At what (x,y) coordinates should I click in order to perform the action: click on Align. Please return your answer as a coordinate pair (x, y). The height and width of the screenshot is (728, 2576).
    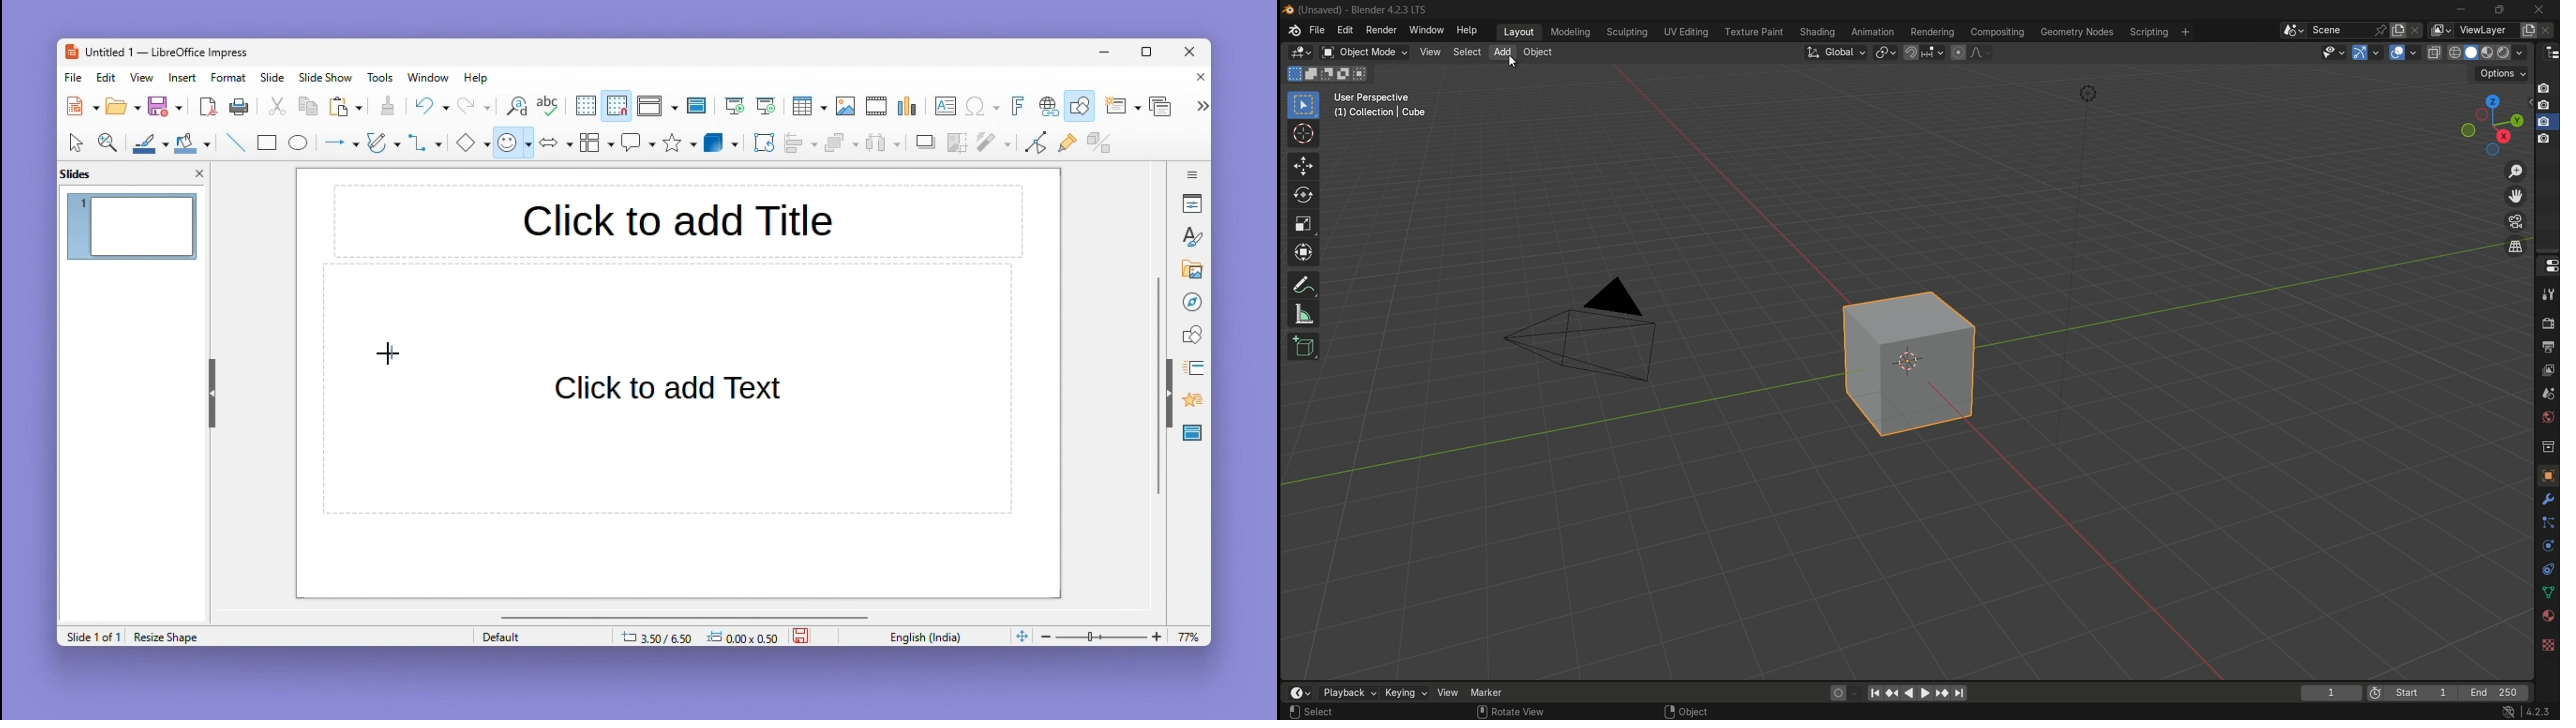
    Looking at the image, I should click on (800, 143).